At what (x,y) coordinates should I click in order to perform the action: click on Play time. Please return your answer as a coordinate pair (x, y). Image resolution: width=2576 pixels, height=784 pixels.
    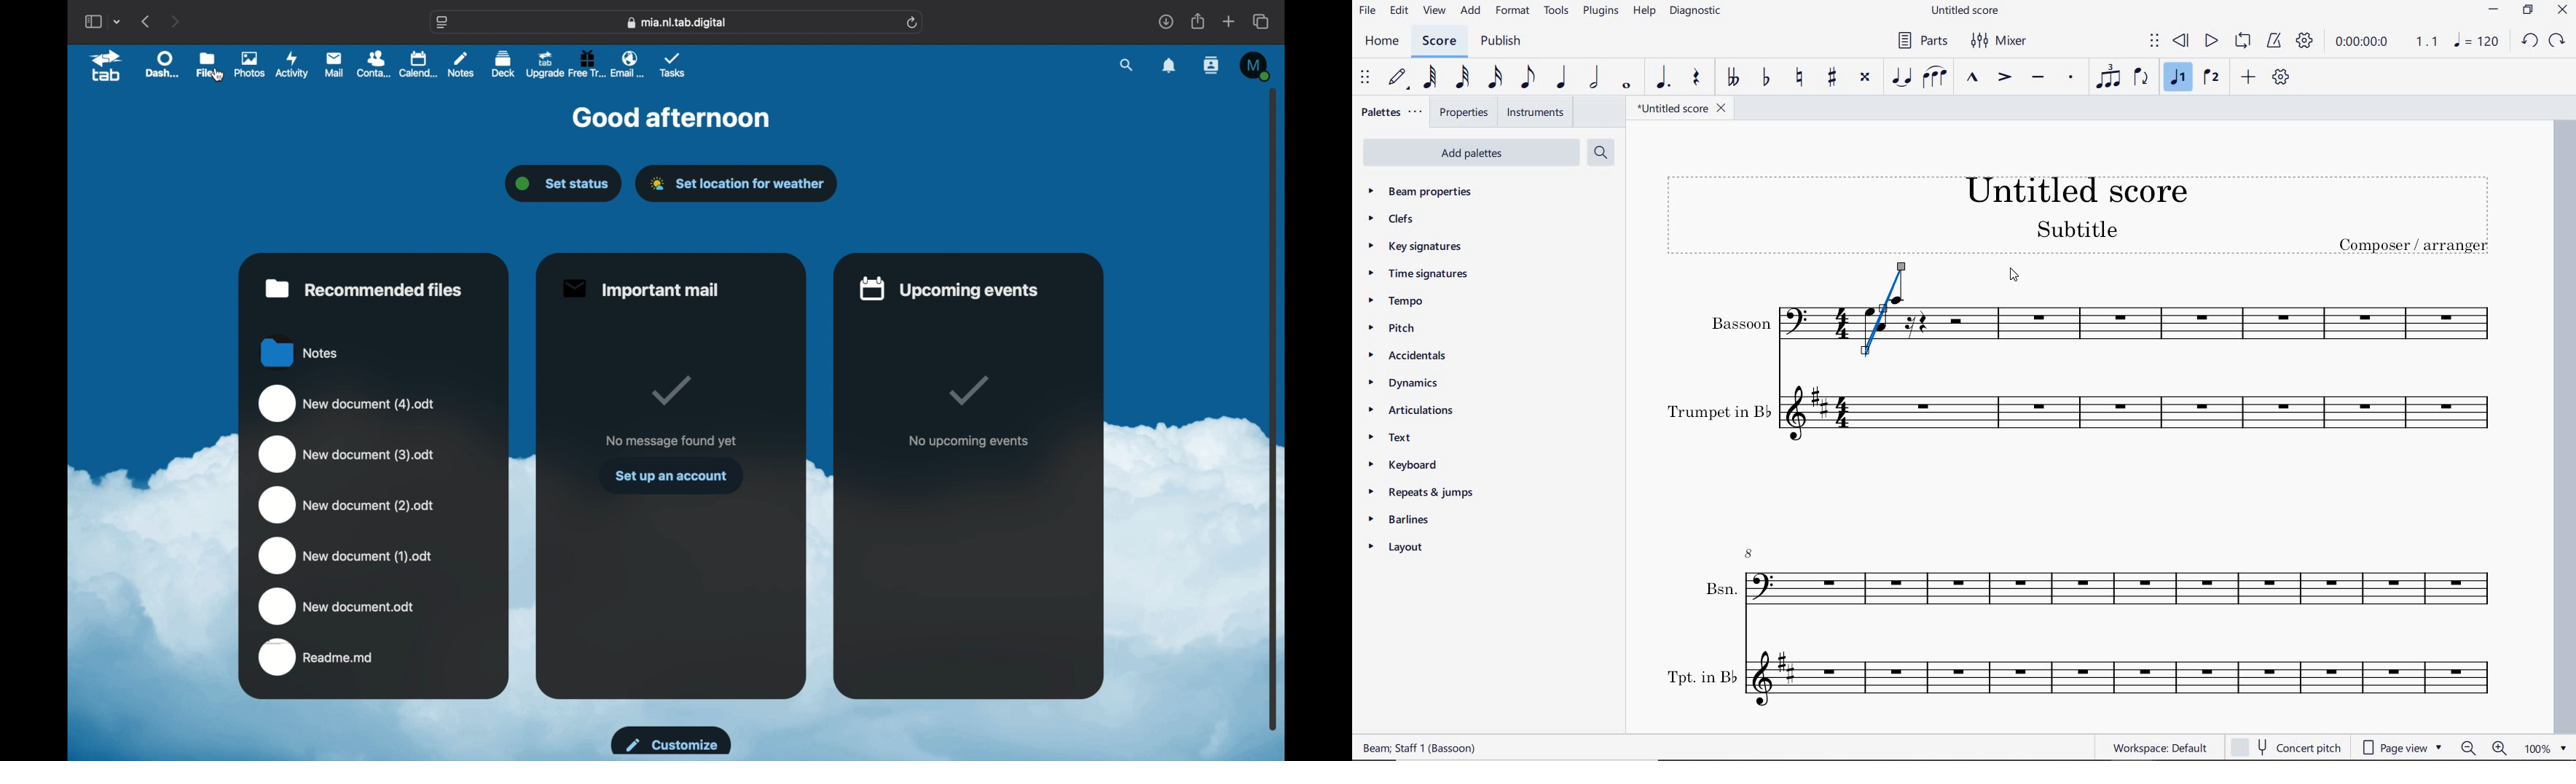
    Looking at the image, I should click on (2386, 40).